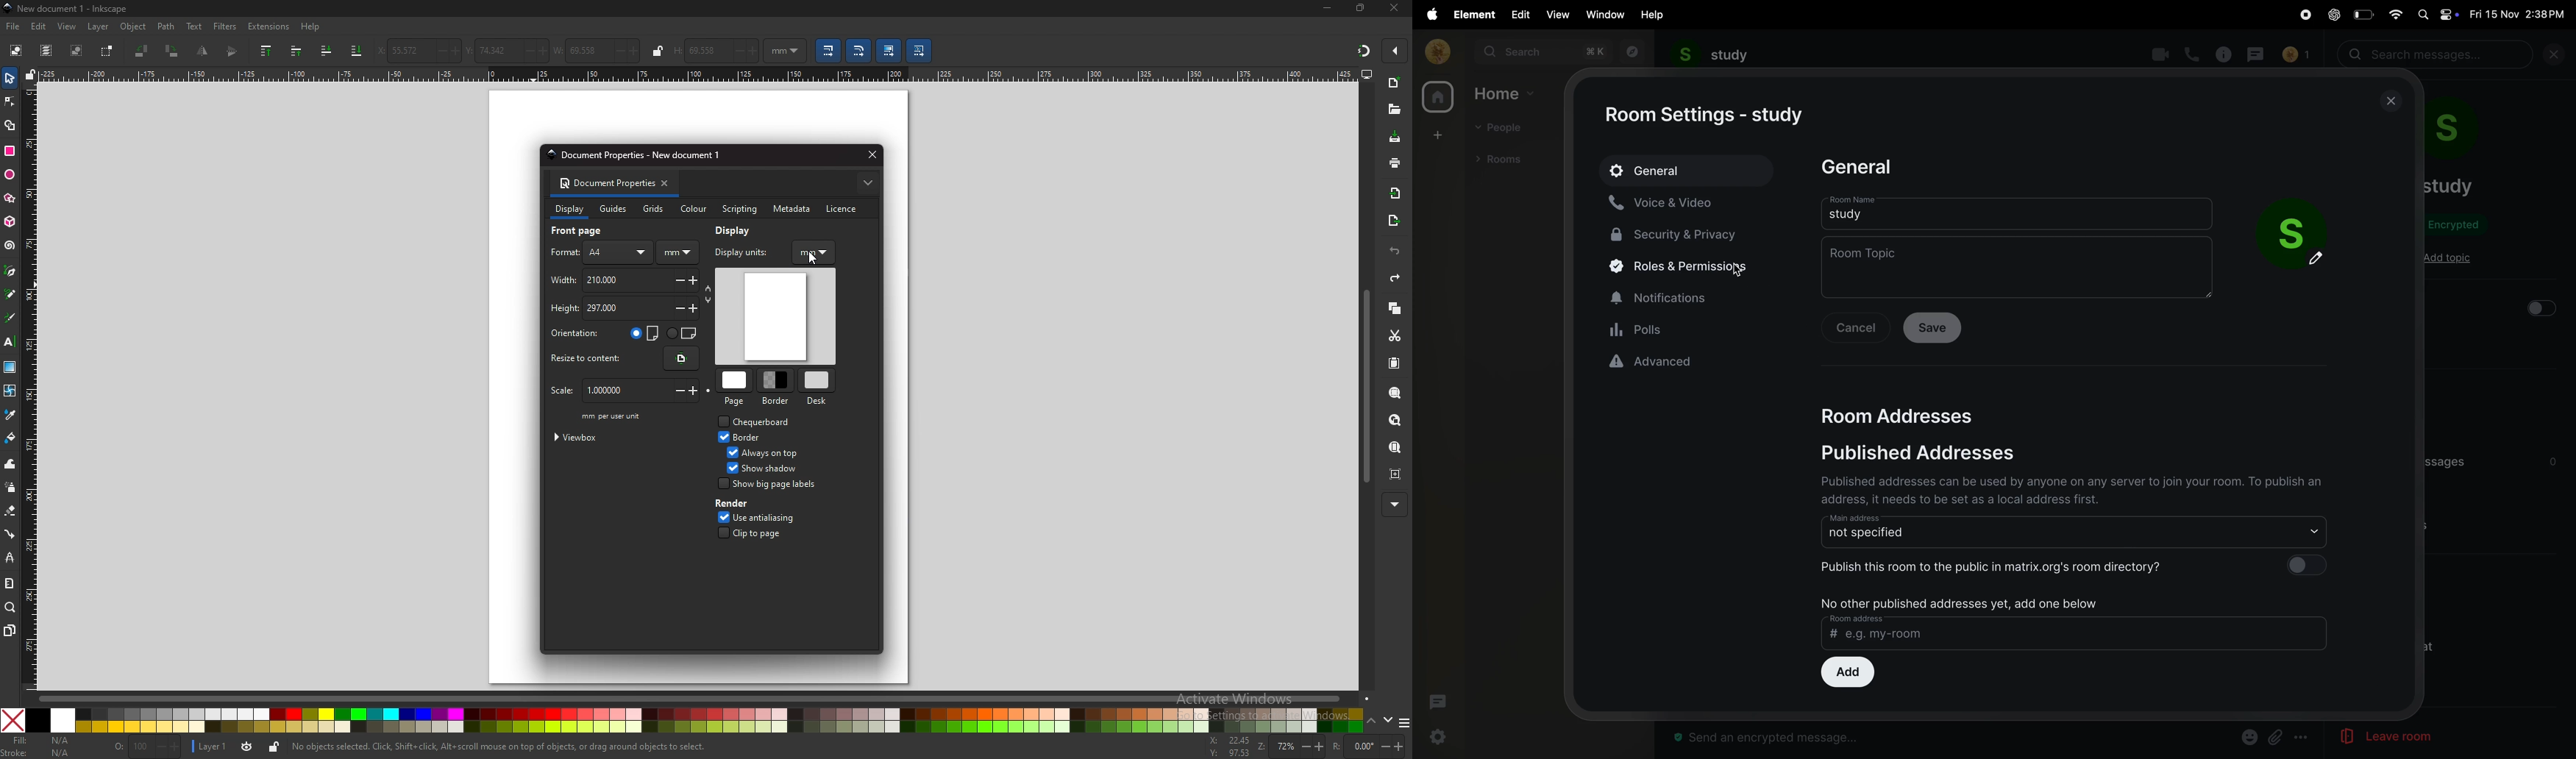 The height and width of the screenshot is (784, 2576). Describe the element at coordinates (1402, 746) in the screenshot. I see `+` at that location.